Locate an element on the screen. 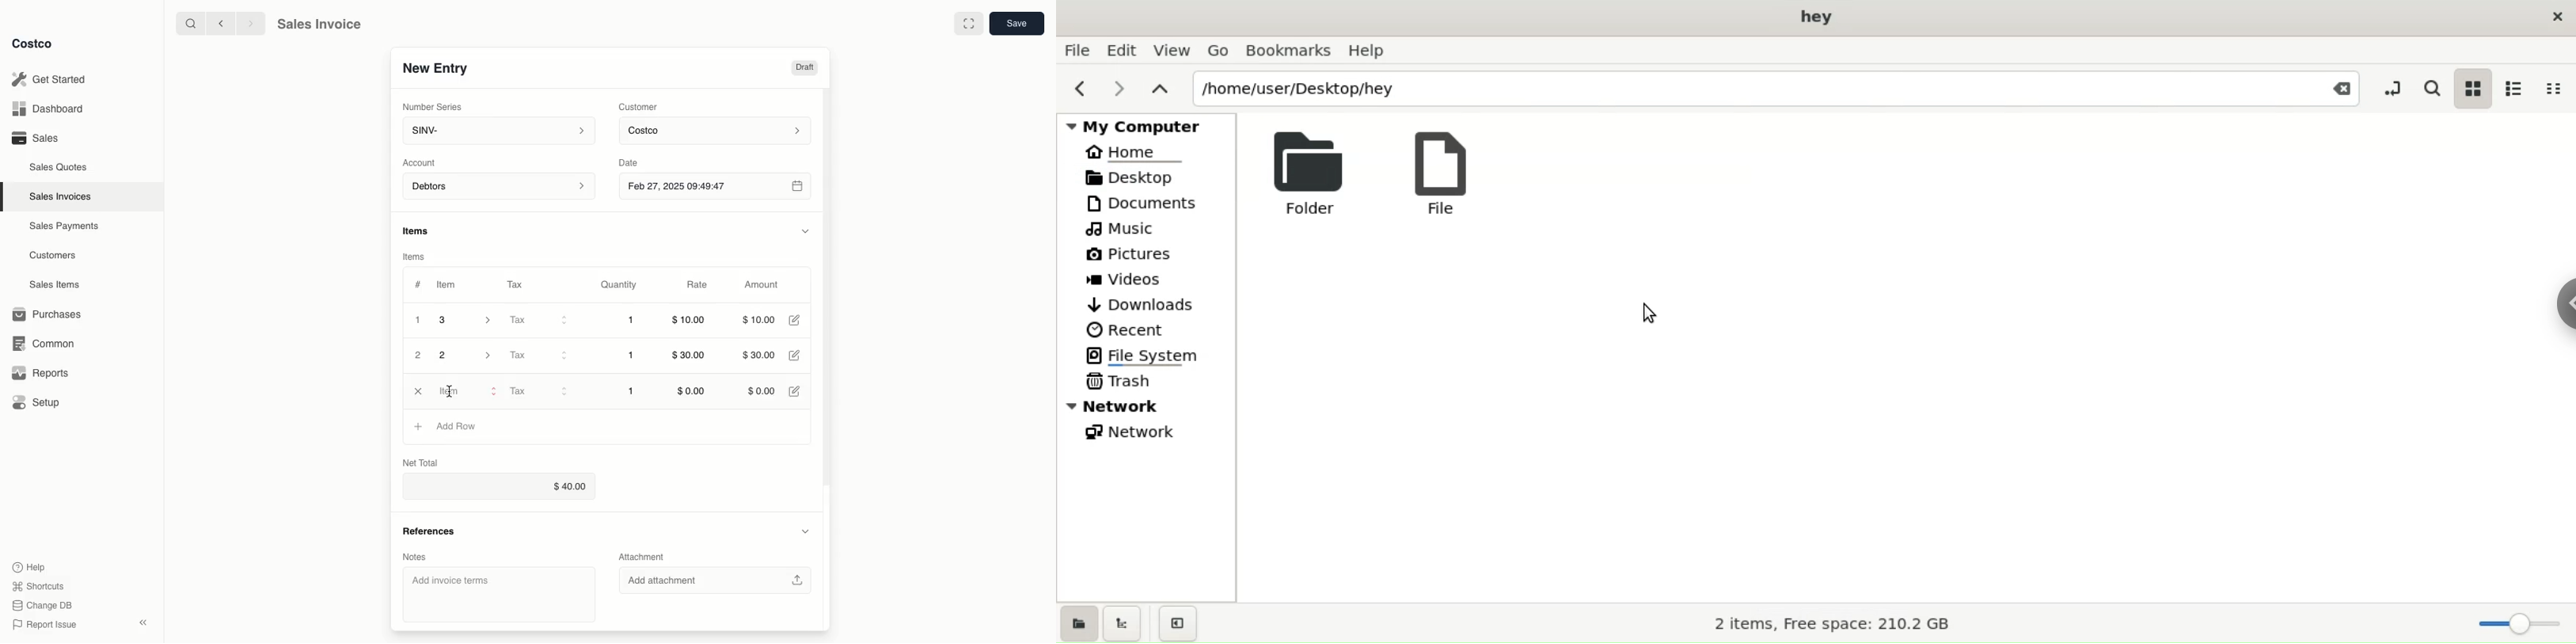 Image resolution: width=2576 pixels, height=644 pixels. $40.00 is located at coordinates (502, 487).